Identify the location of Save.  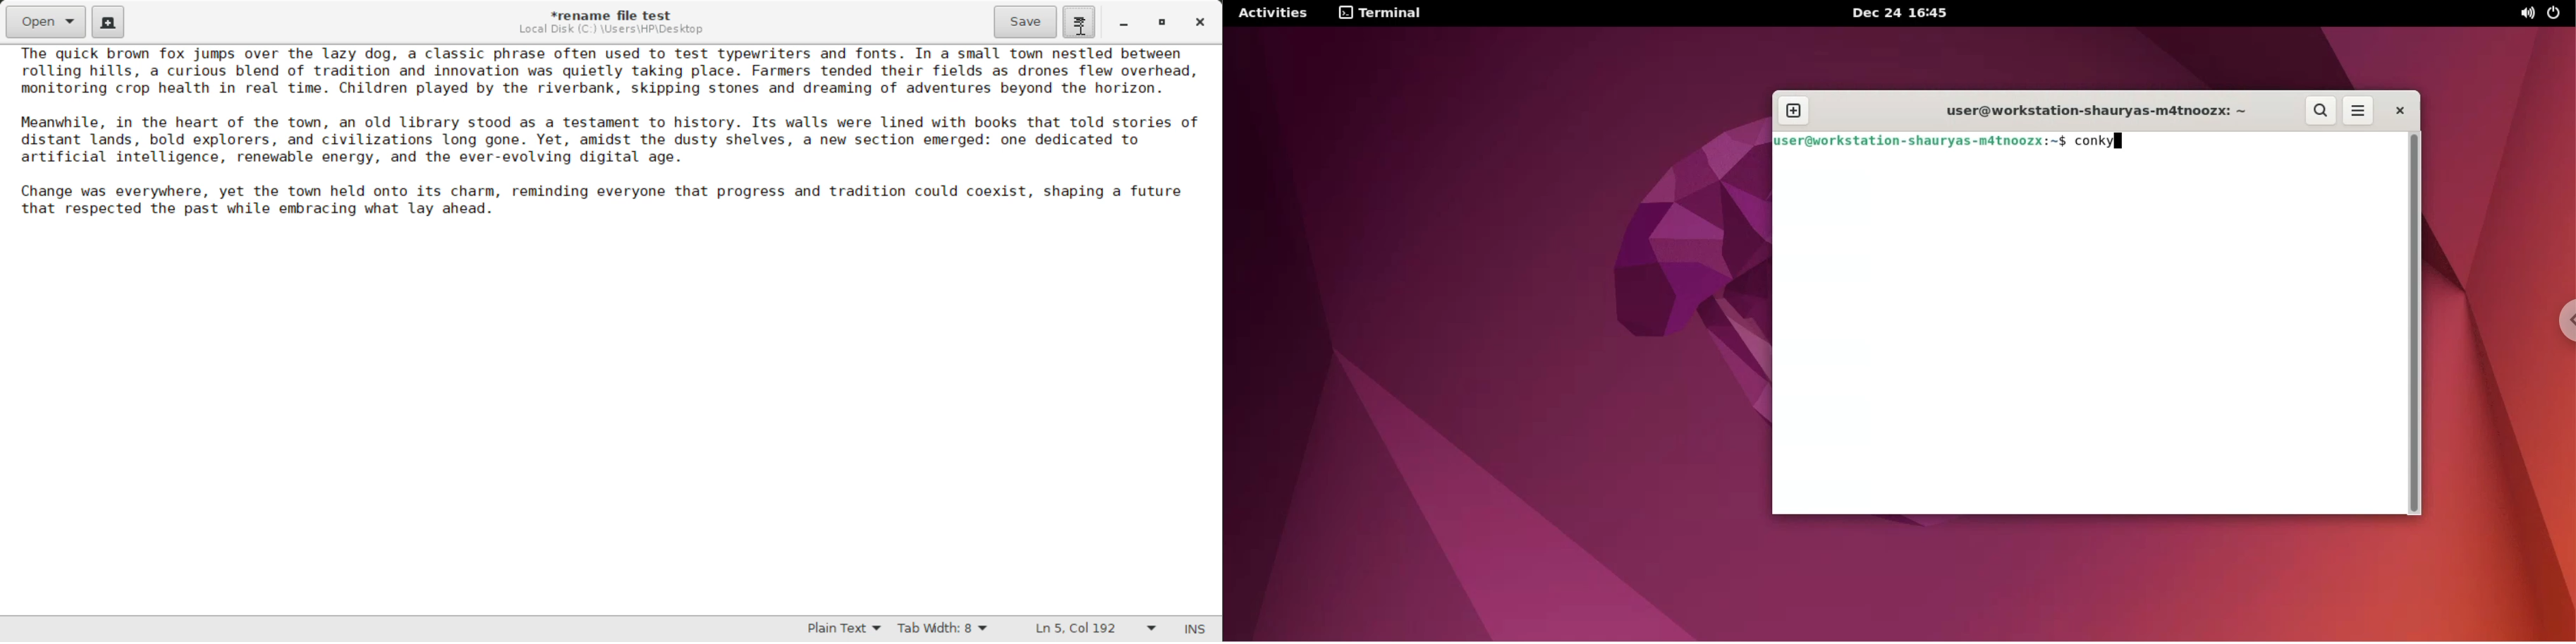
(1027, 22).